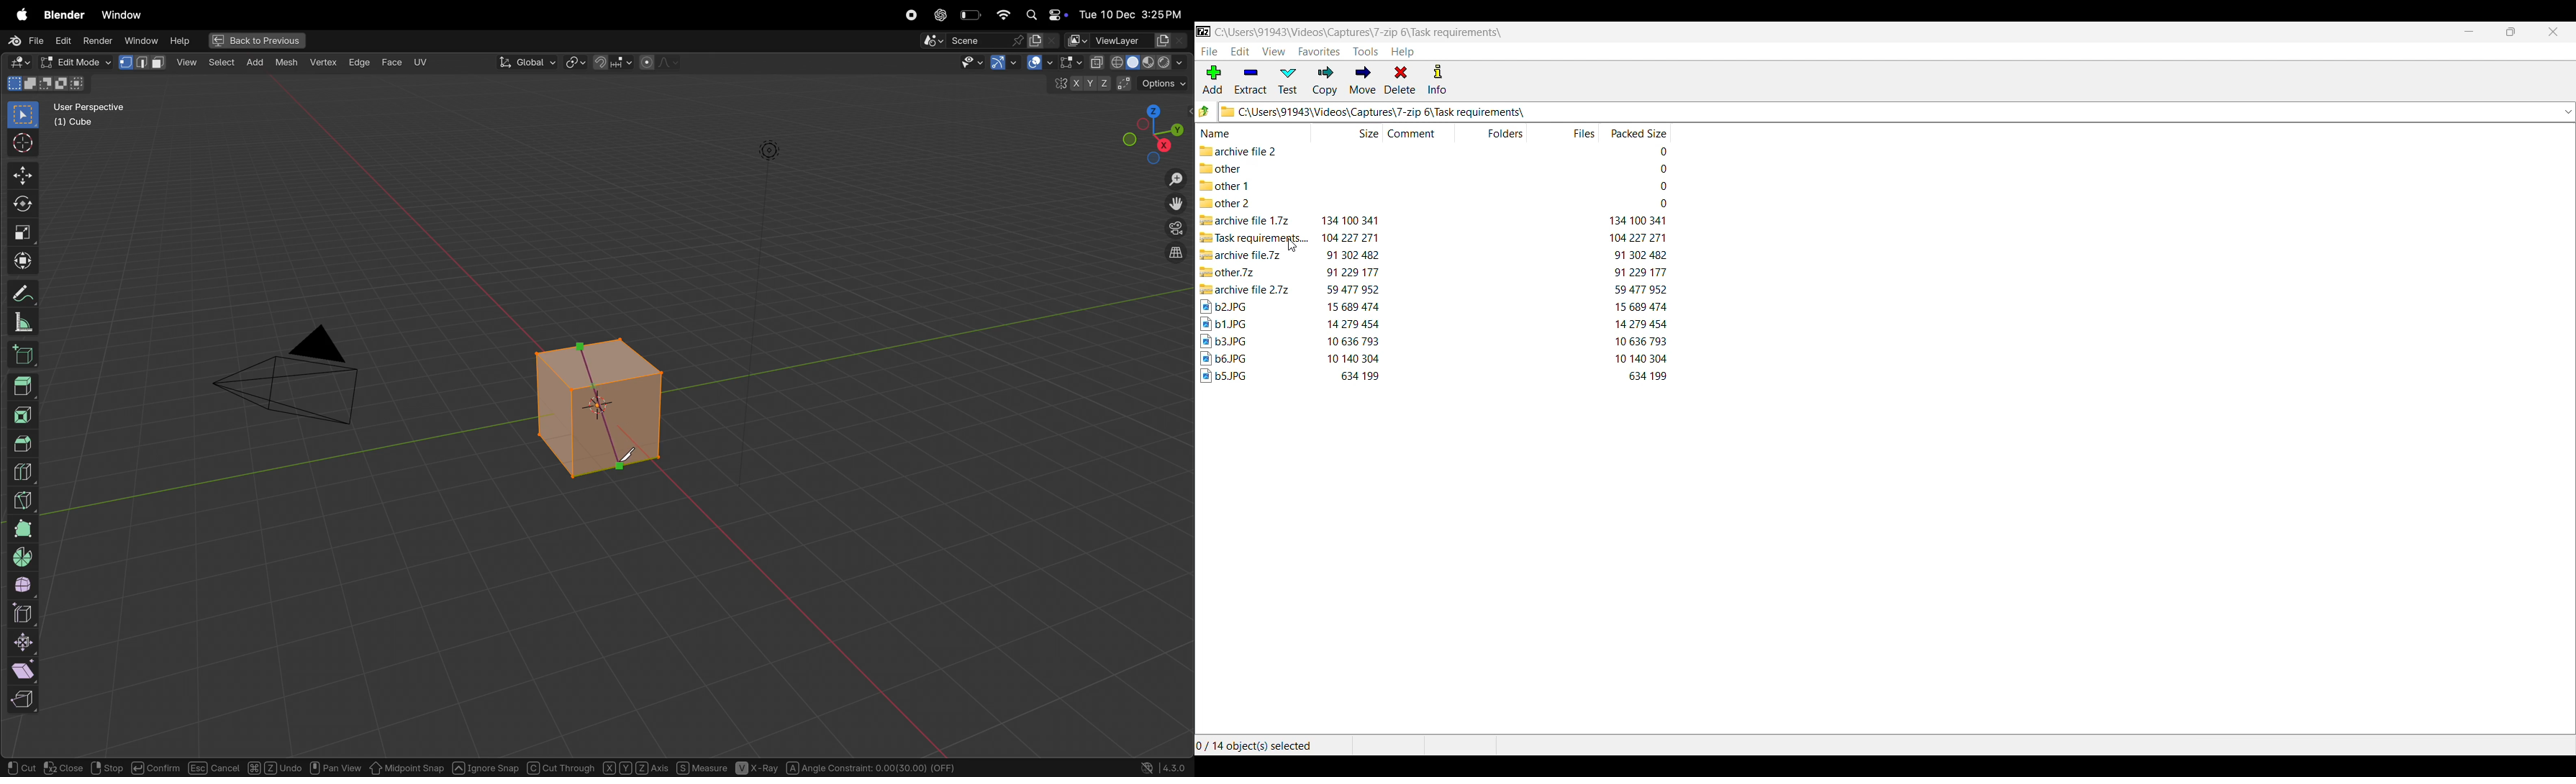  What do you see at coordinates (1235, 340) in the screenshot?
I see `image file` at bounding box center [1235, 340].